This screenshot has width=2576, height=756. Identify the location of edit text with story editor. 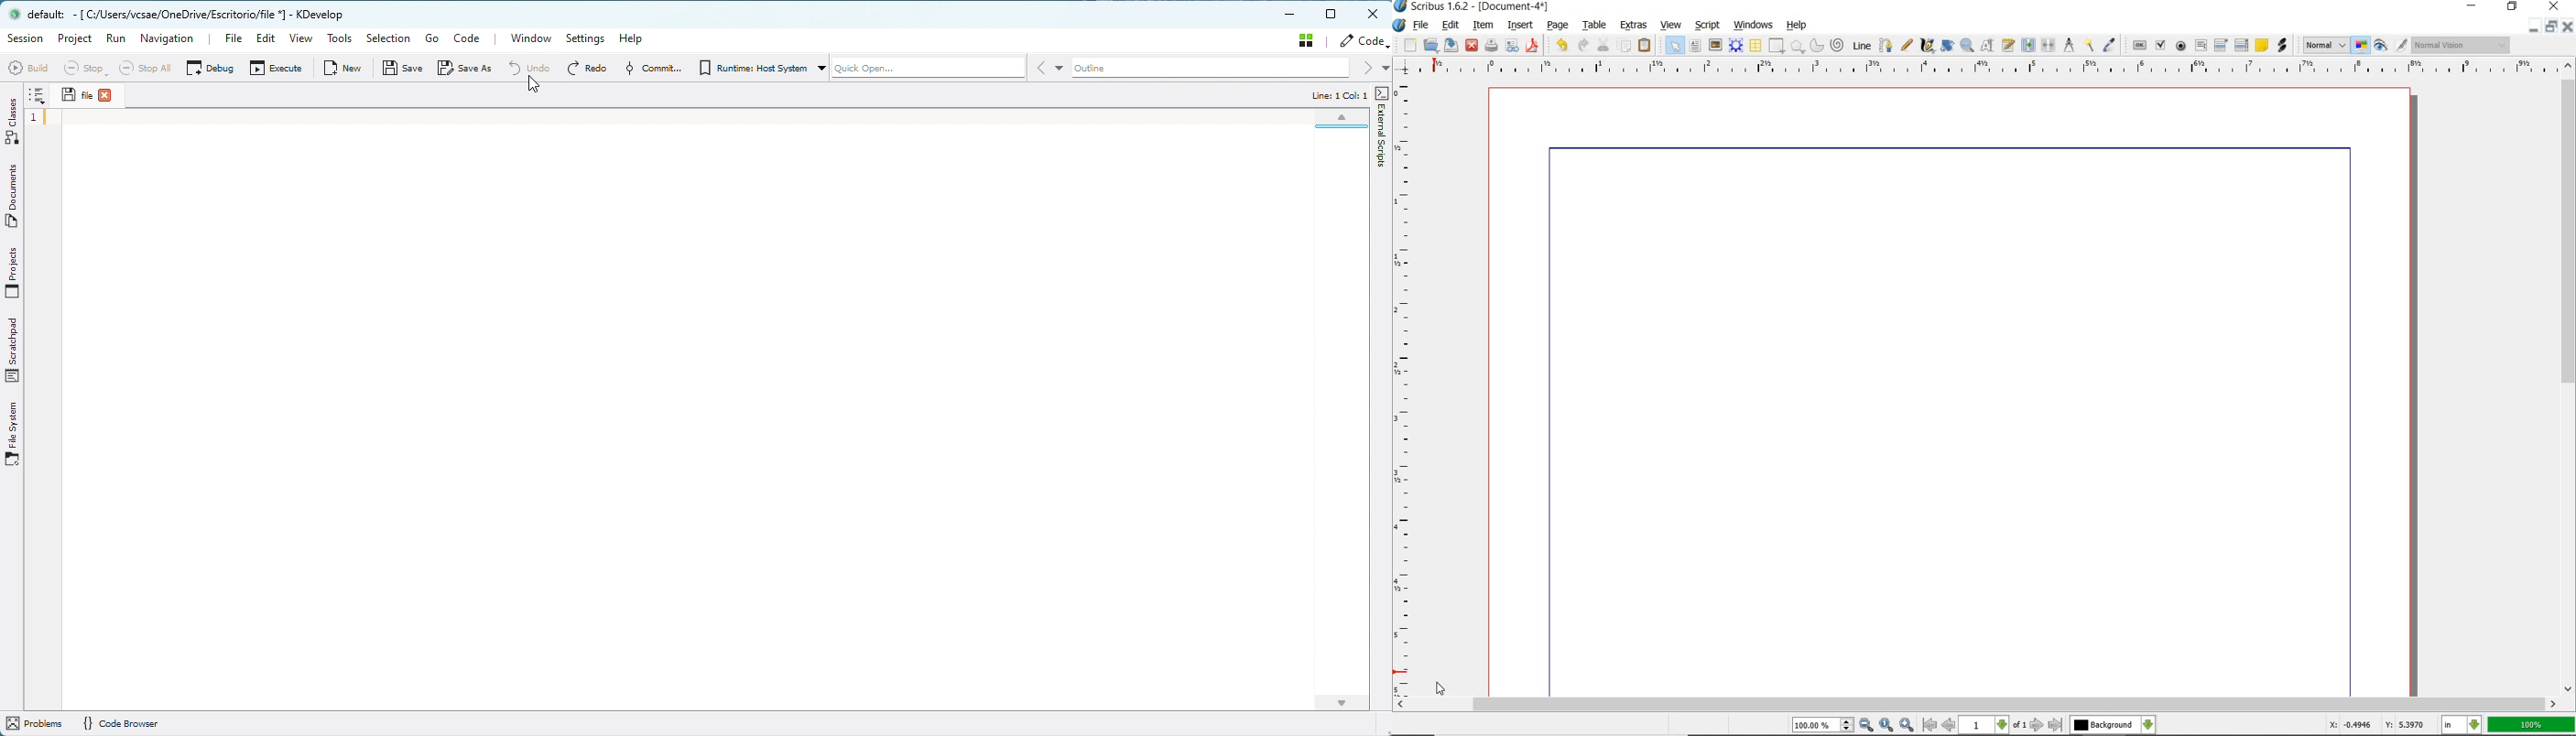
(2010, 47).